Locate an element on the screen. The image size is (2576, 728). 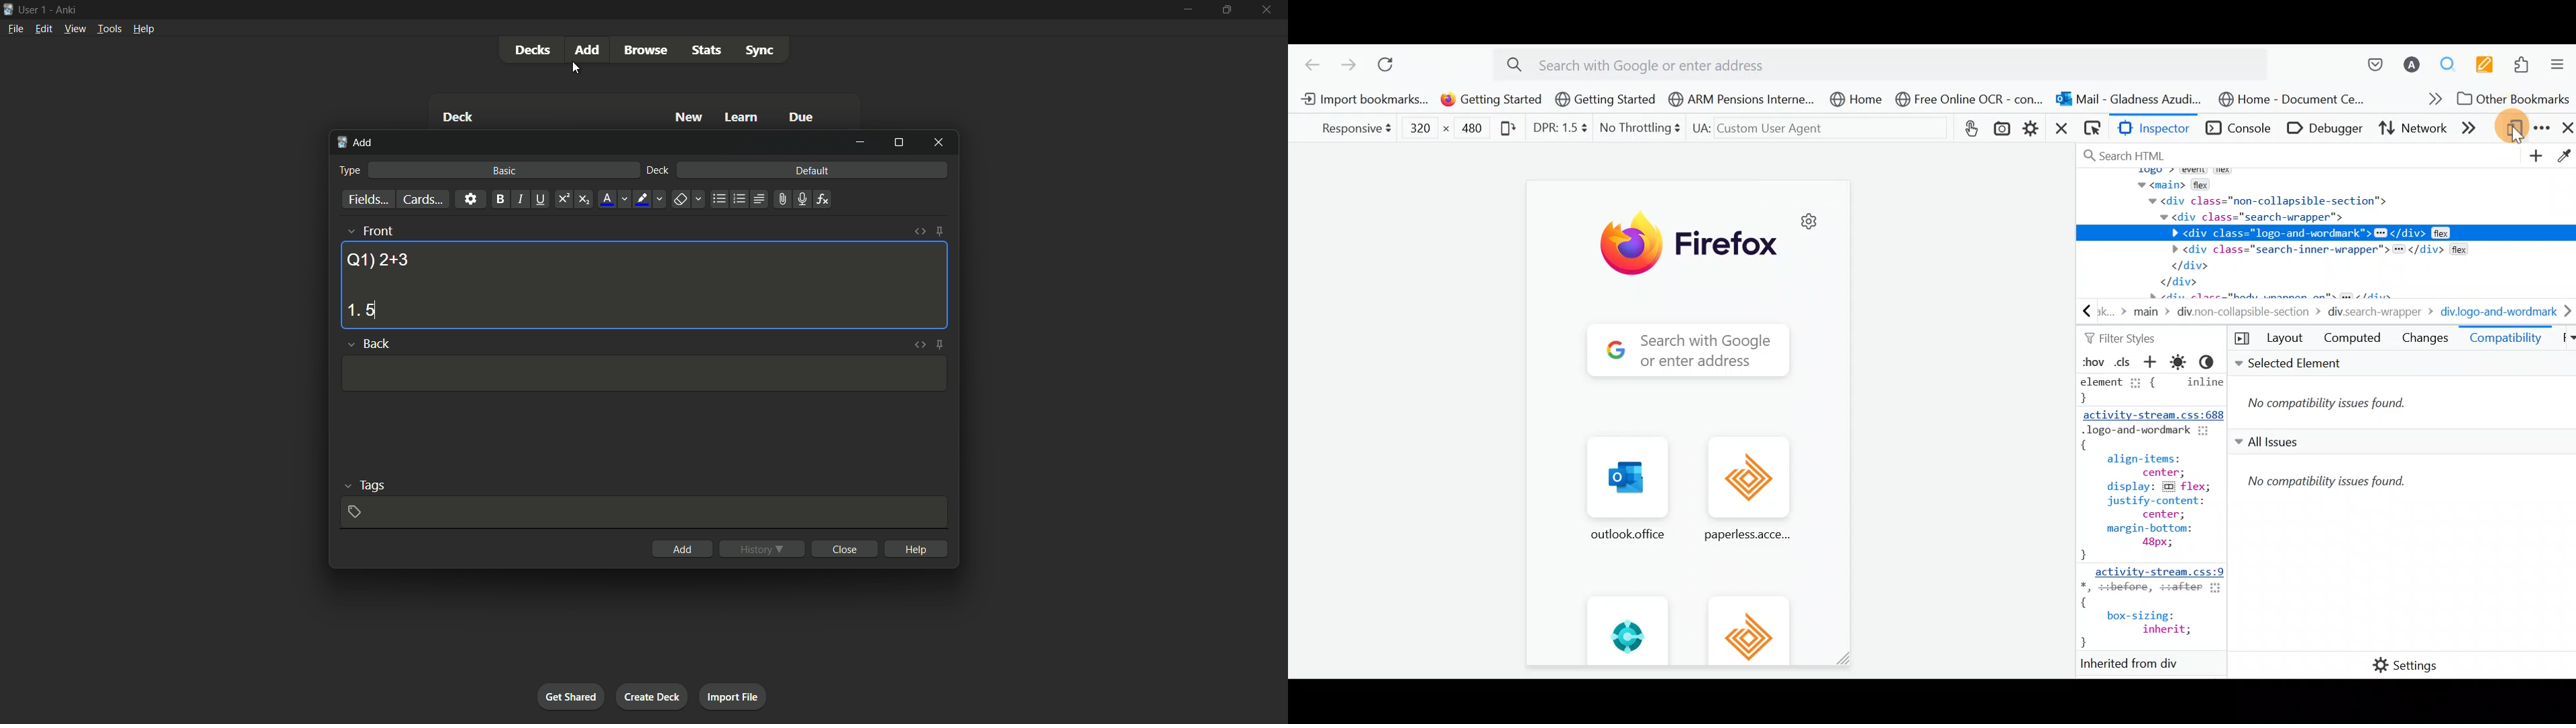
minimize is located at coordinates (860, 142).